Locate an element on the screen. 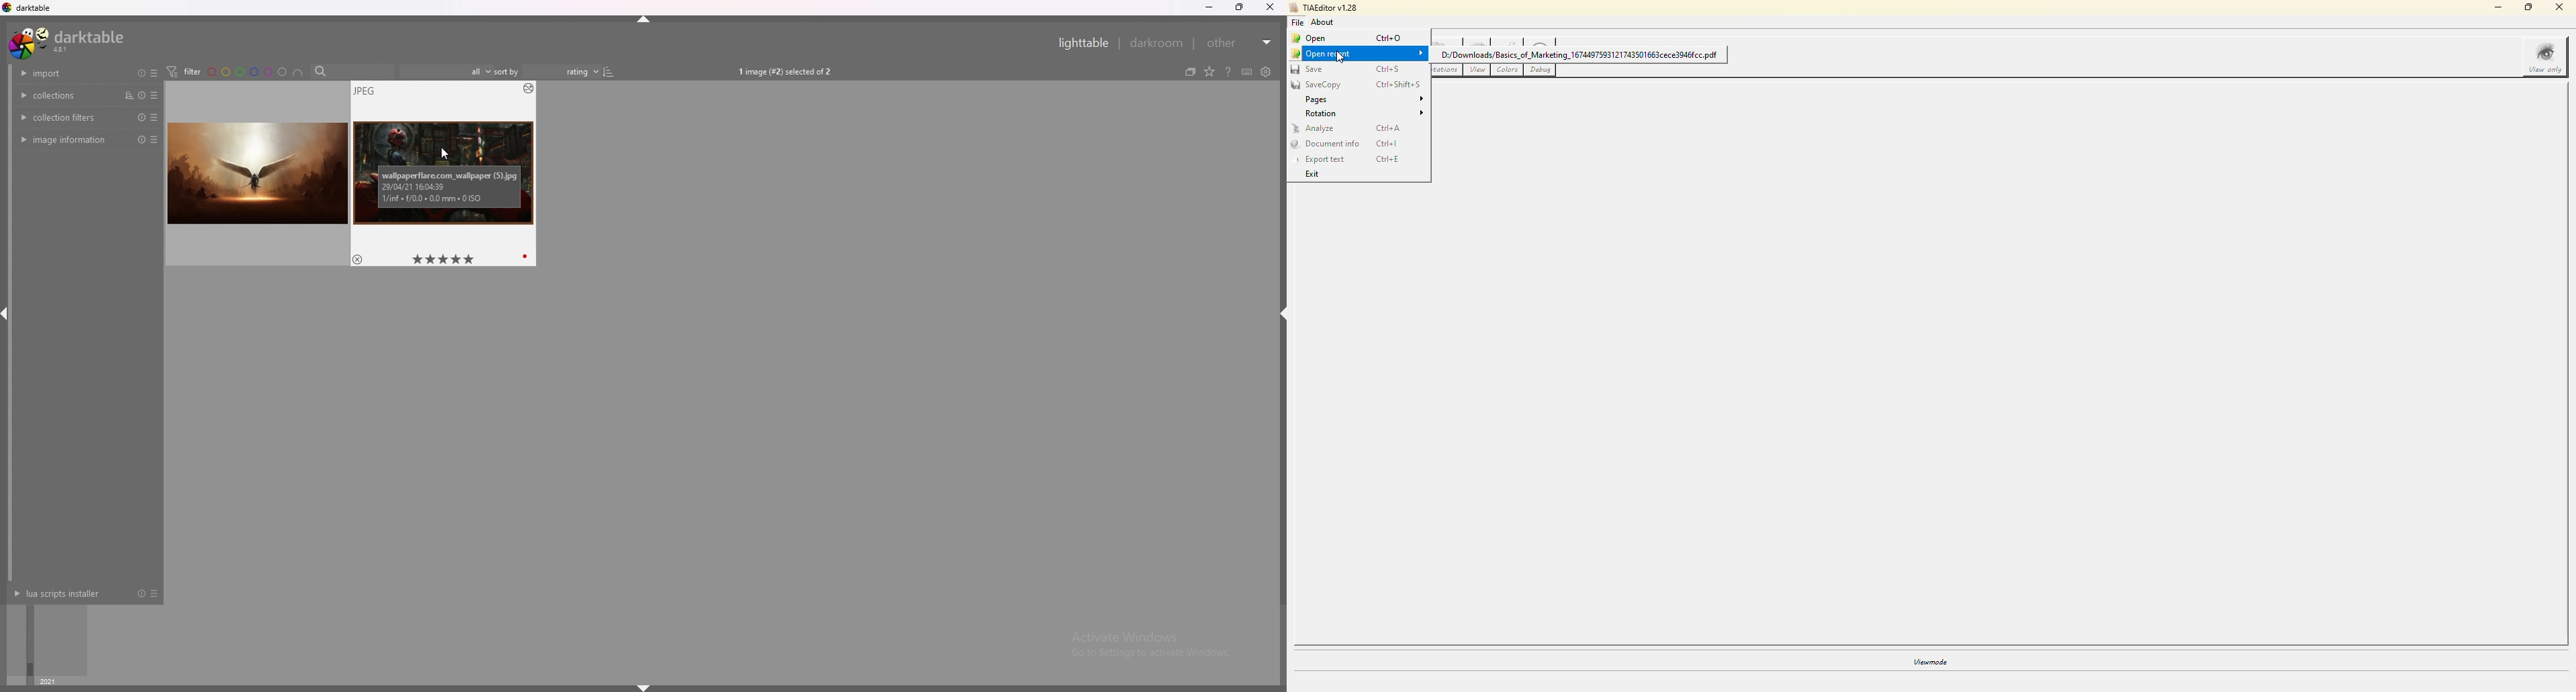 This screenshot has height=700, width=2576. filter by images rating is located at coordinates (446, 71).